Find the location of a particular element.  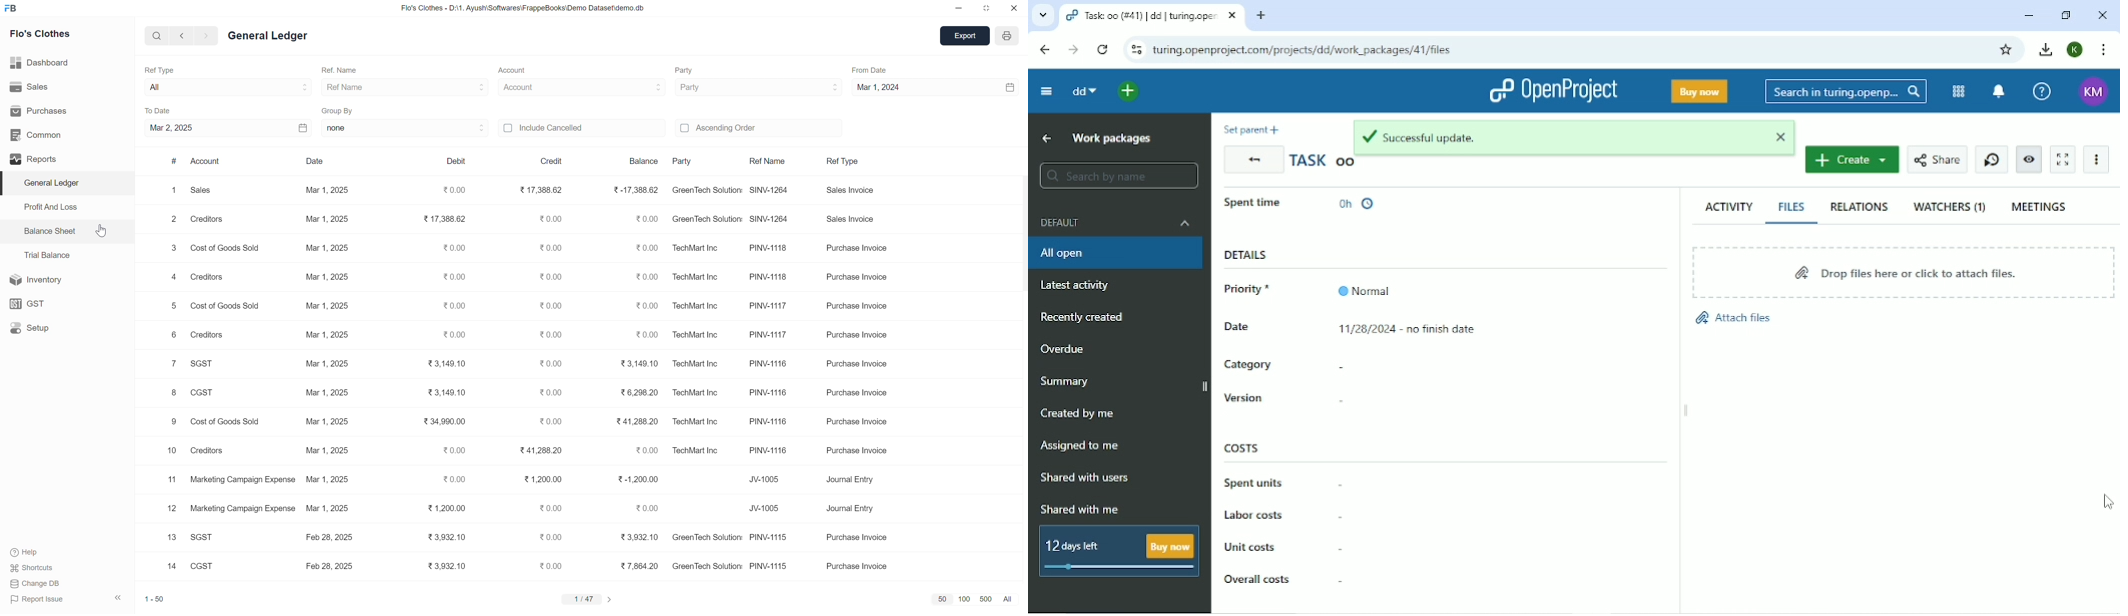

TechMart Inc is located at coordinates (697, 449).